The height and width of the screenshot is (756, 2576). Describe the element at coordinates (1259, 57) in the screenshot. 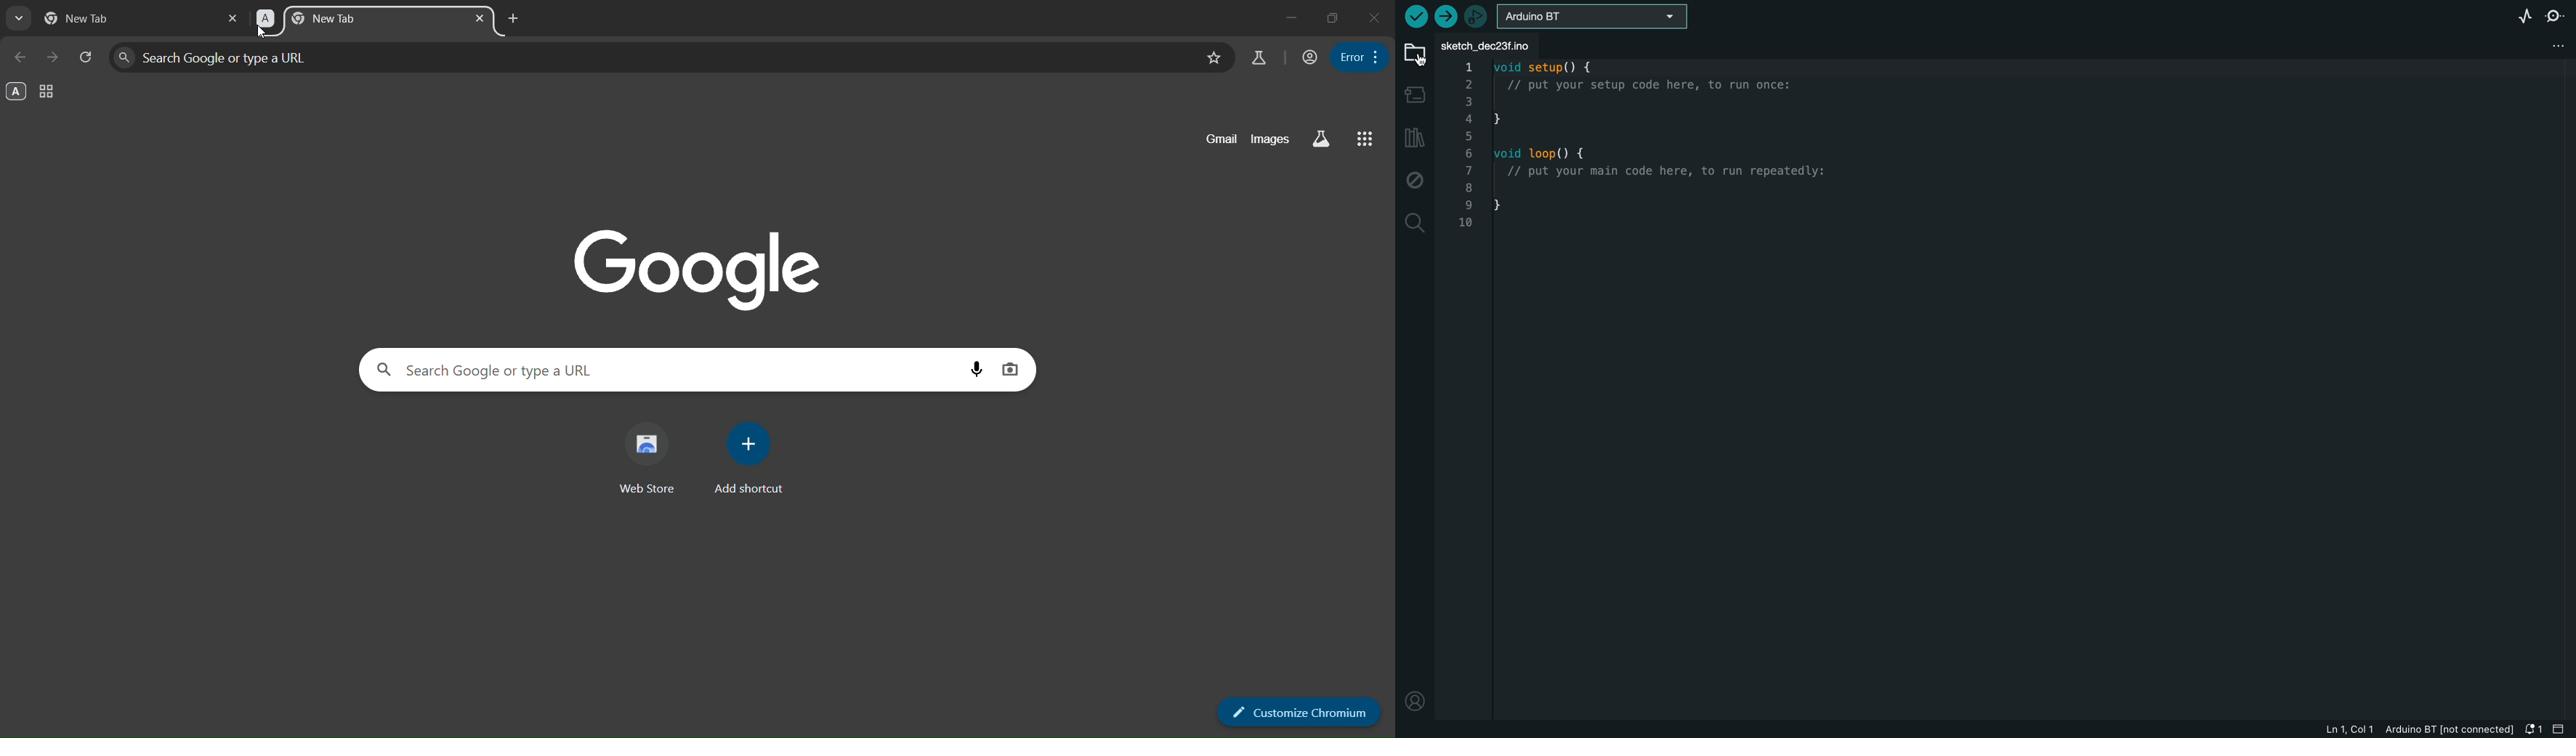

I see `search labs` at that location.